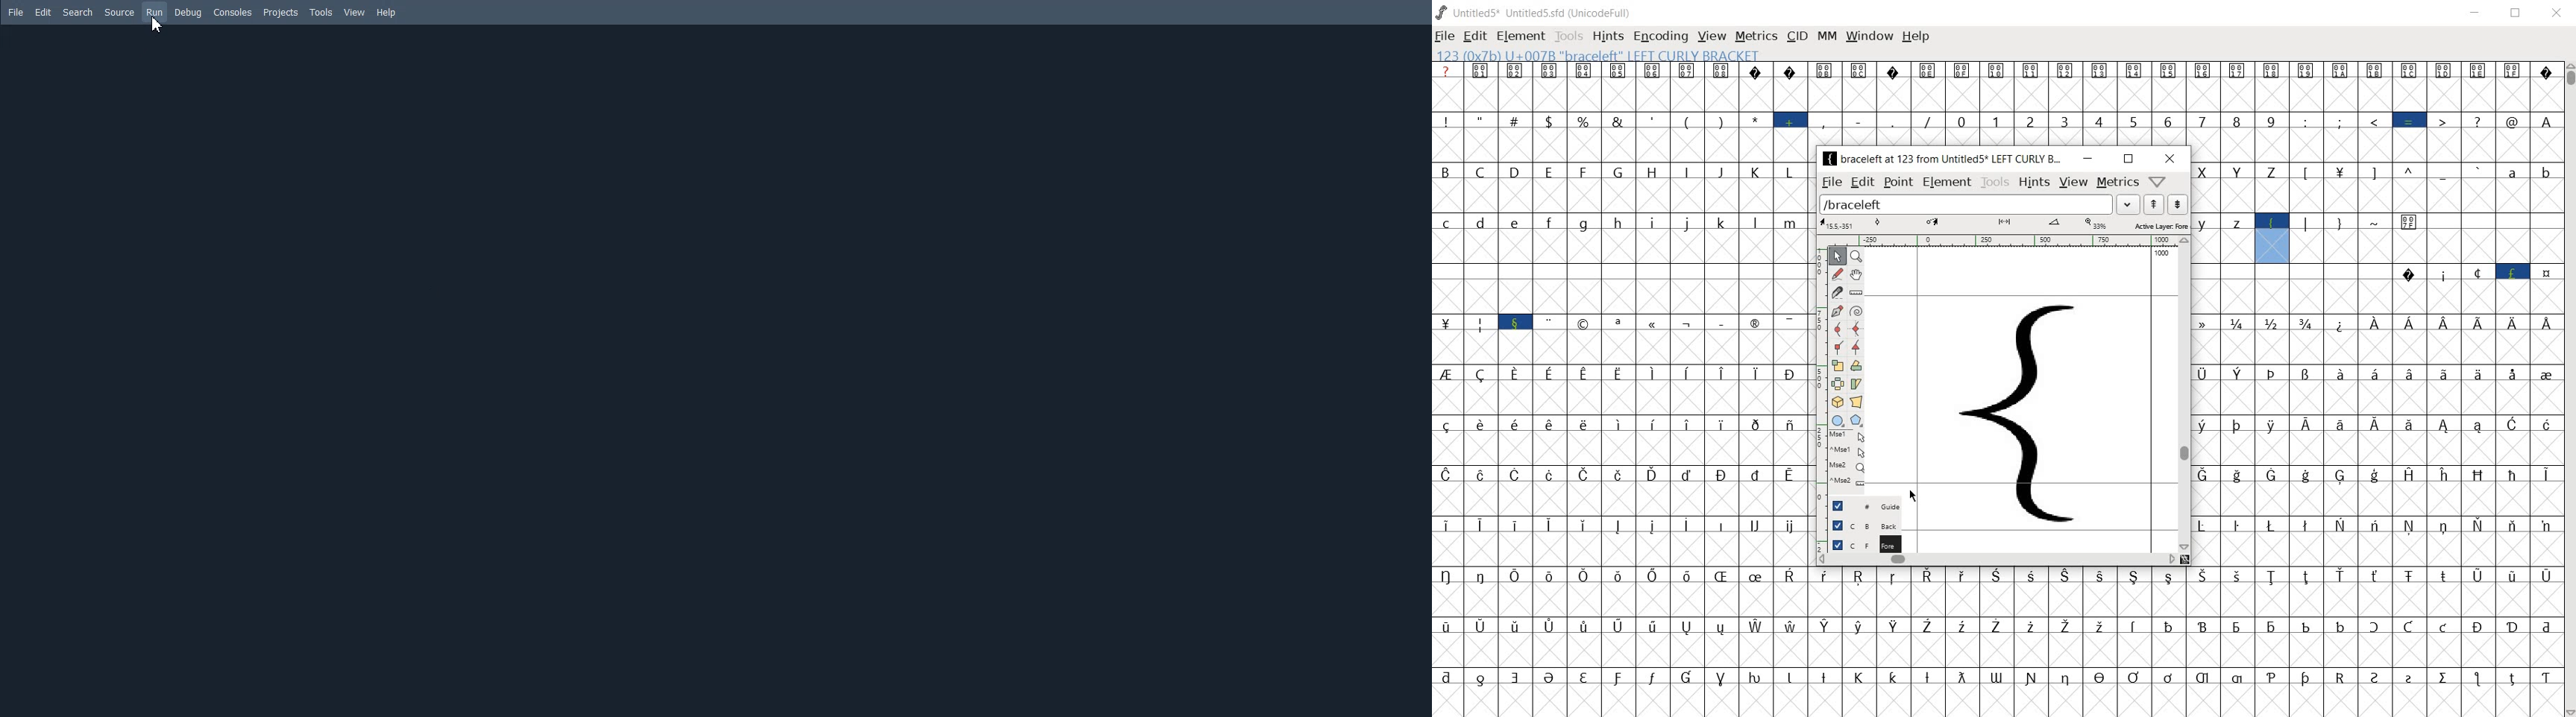 Image resolution: width=2576 pixels, height=728 pixels. Describe the element at coordinates (1534, 13) in the screenshot. I see `UNTITLED5* uNTITLED5.SFD (UnicodeFull)` at that location.